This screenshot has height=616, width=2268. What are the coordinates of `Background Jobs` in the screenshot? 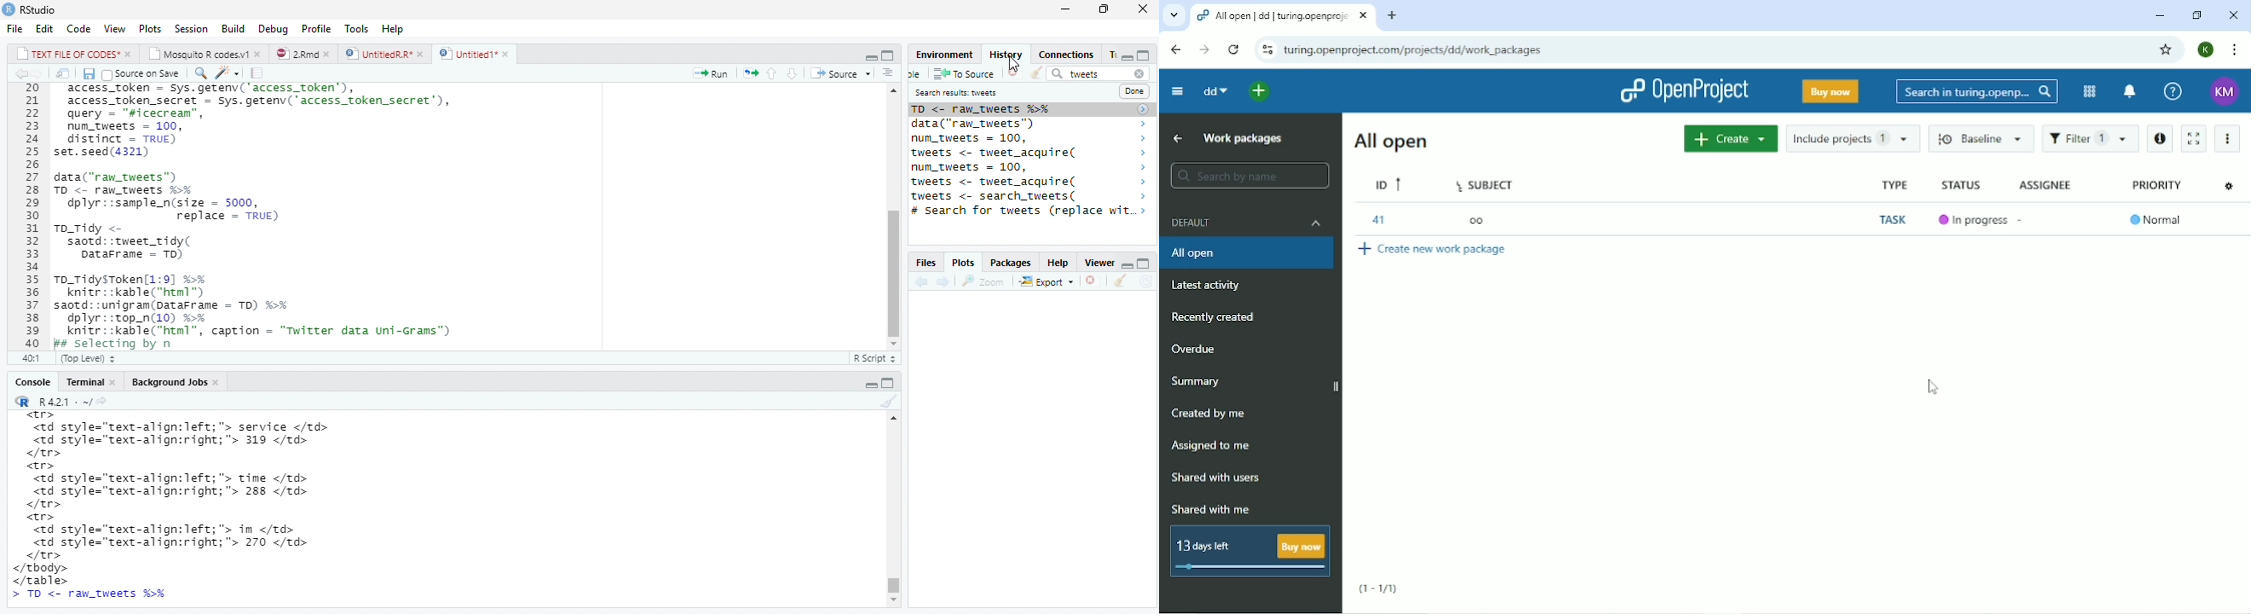 It's located at (177, 381).